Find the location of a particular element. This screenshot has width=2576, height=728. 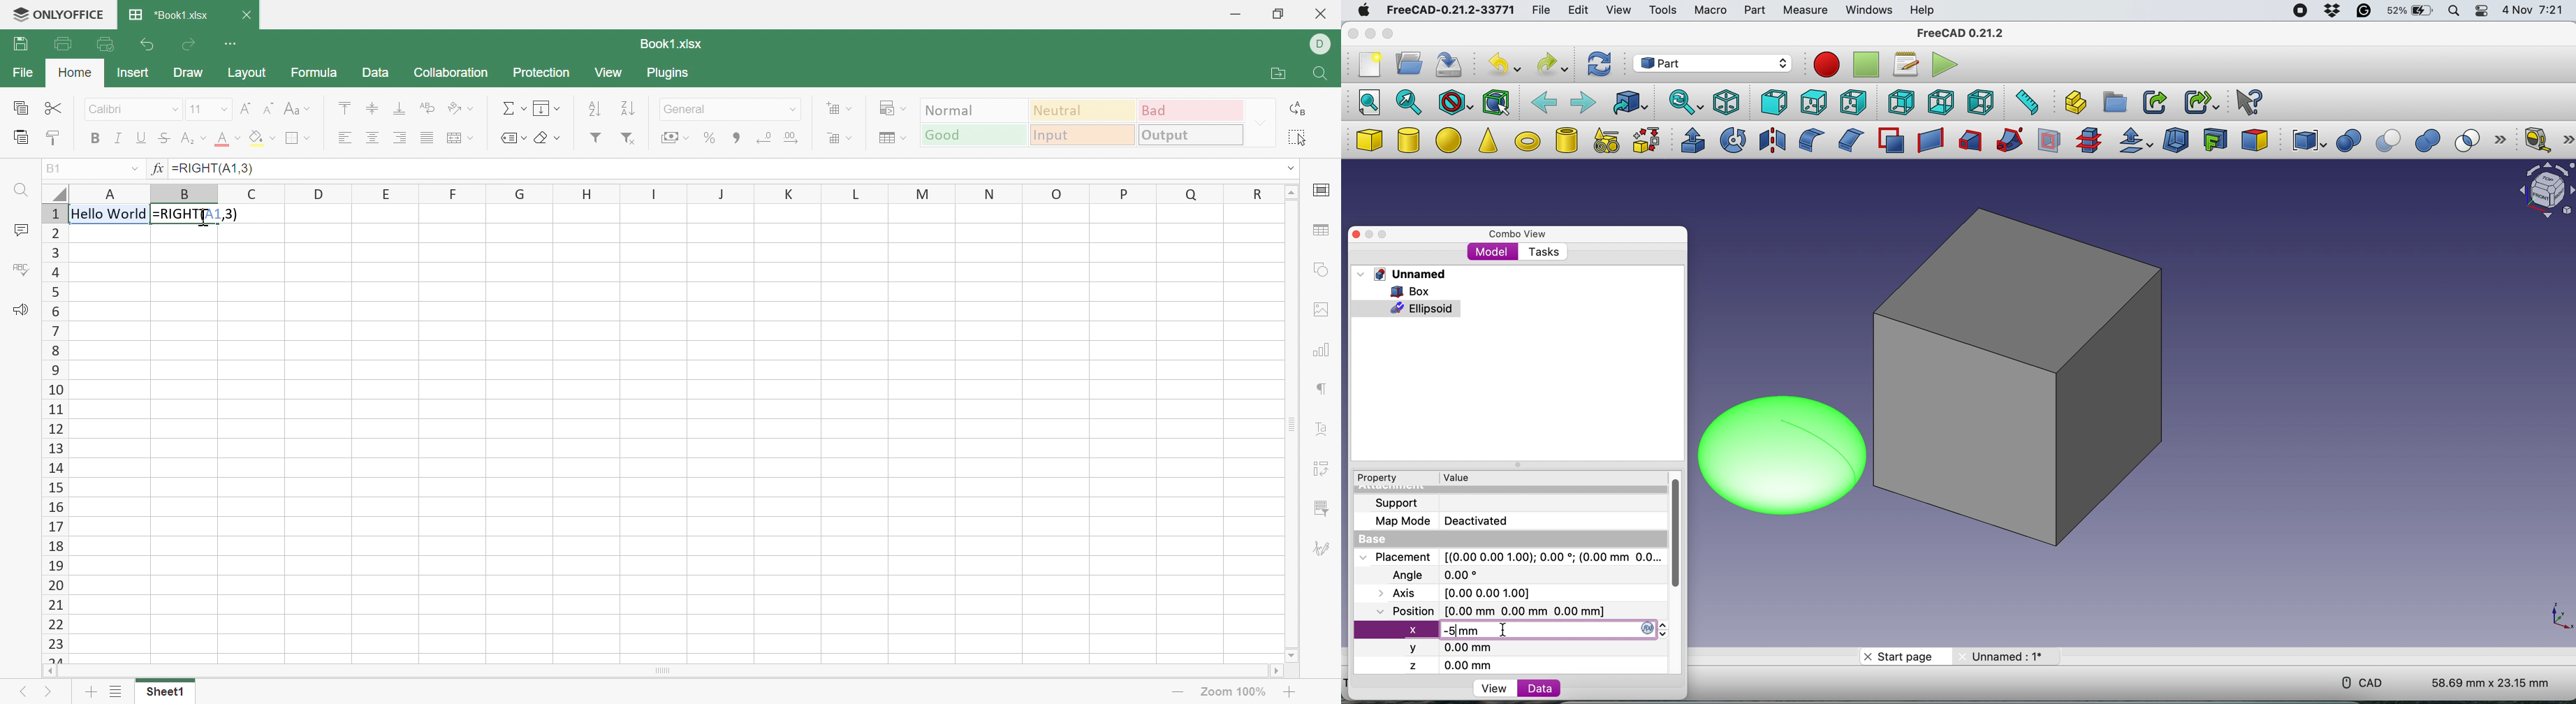

execute macros is located at coordinates (1943, 66).